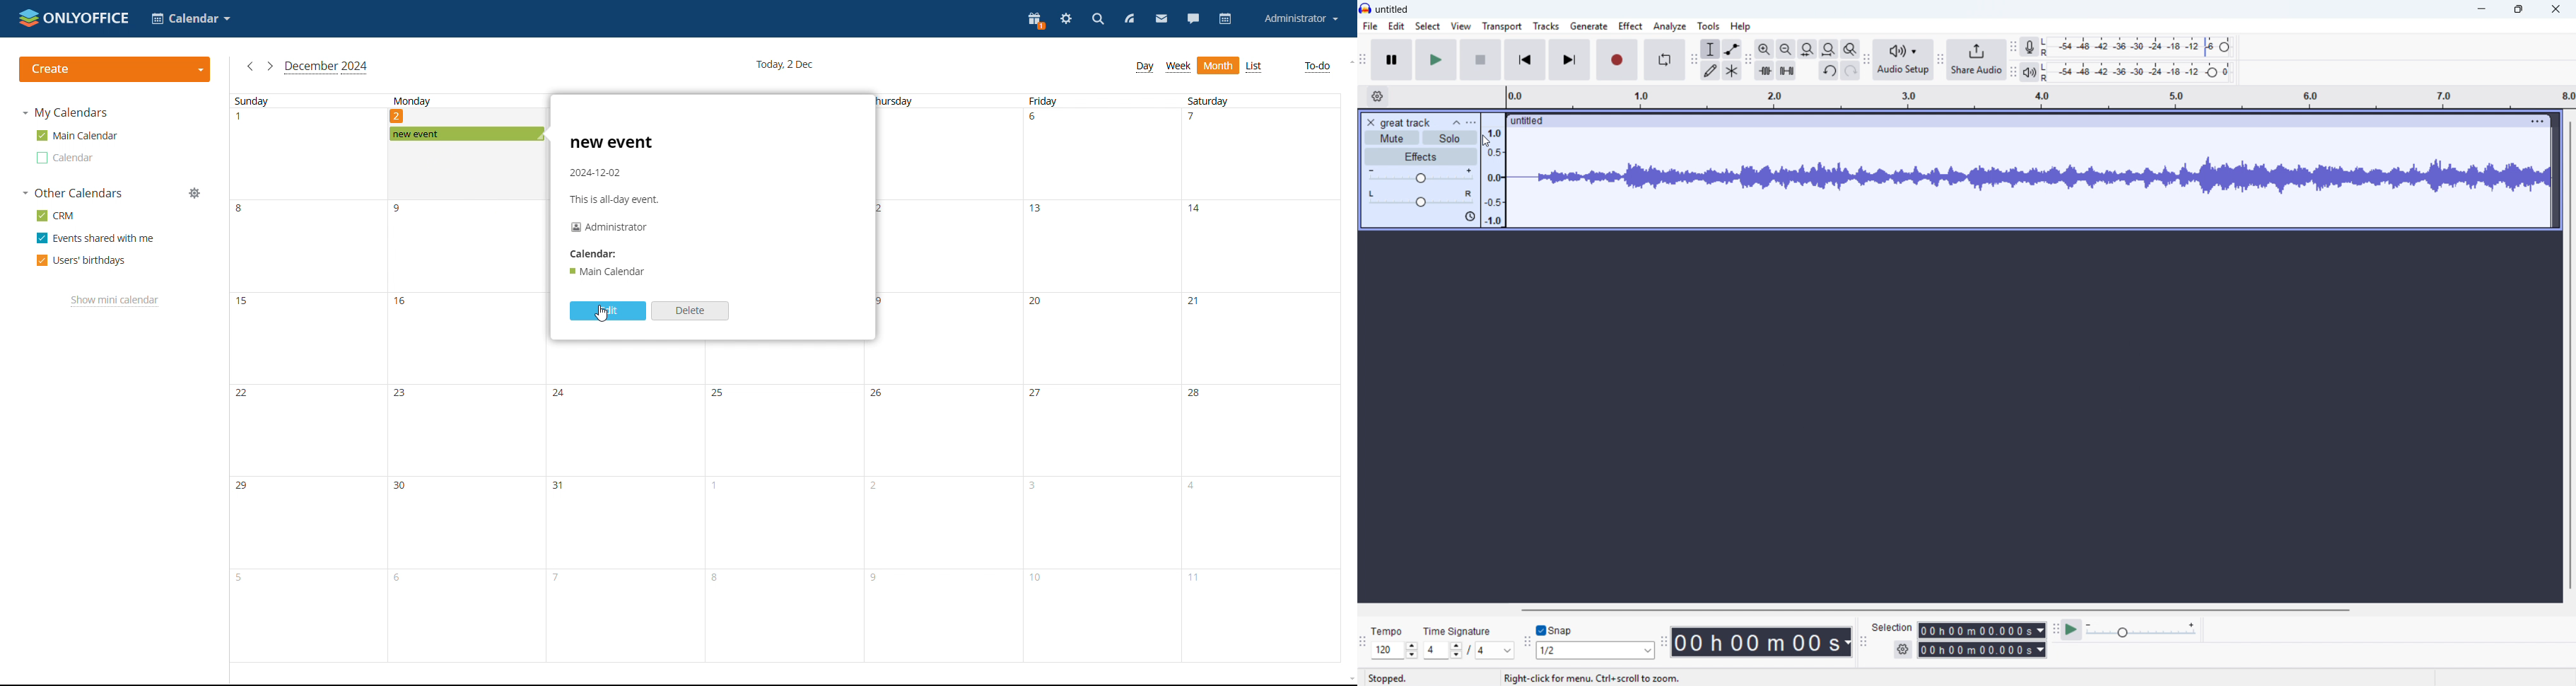 This screenshot has width=2576, height=700. I want to click on Trim audio outside selection , so click(1765, 70).